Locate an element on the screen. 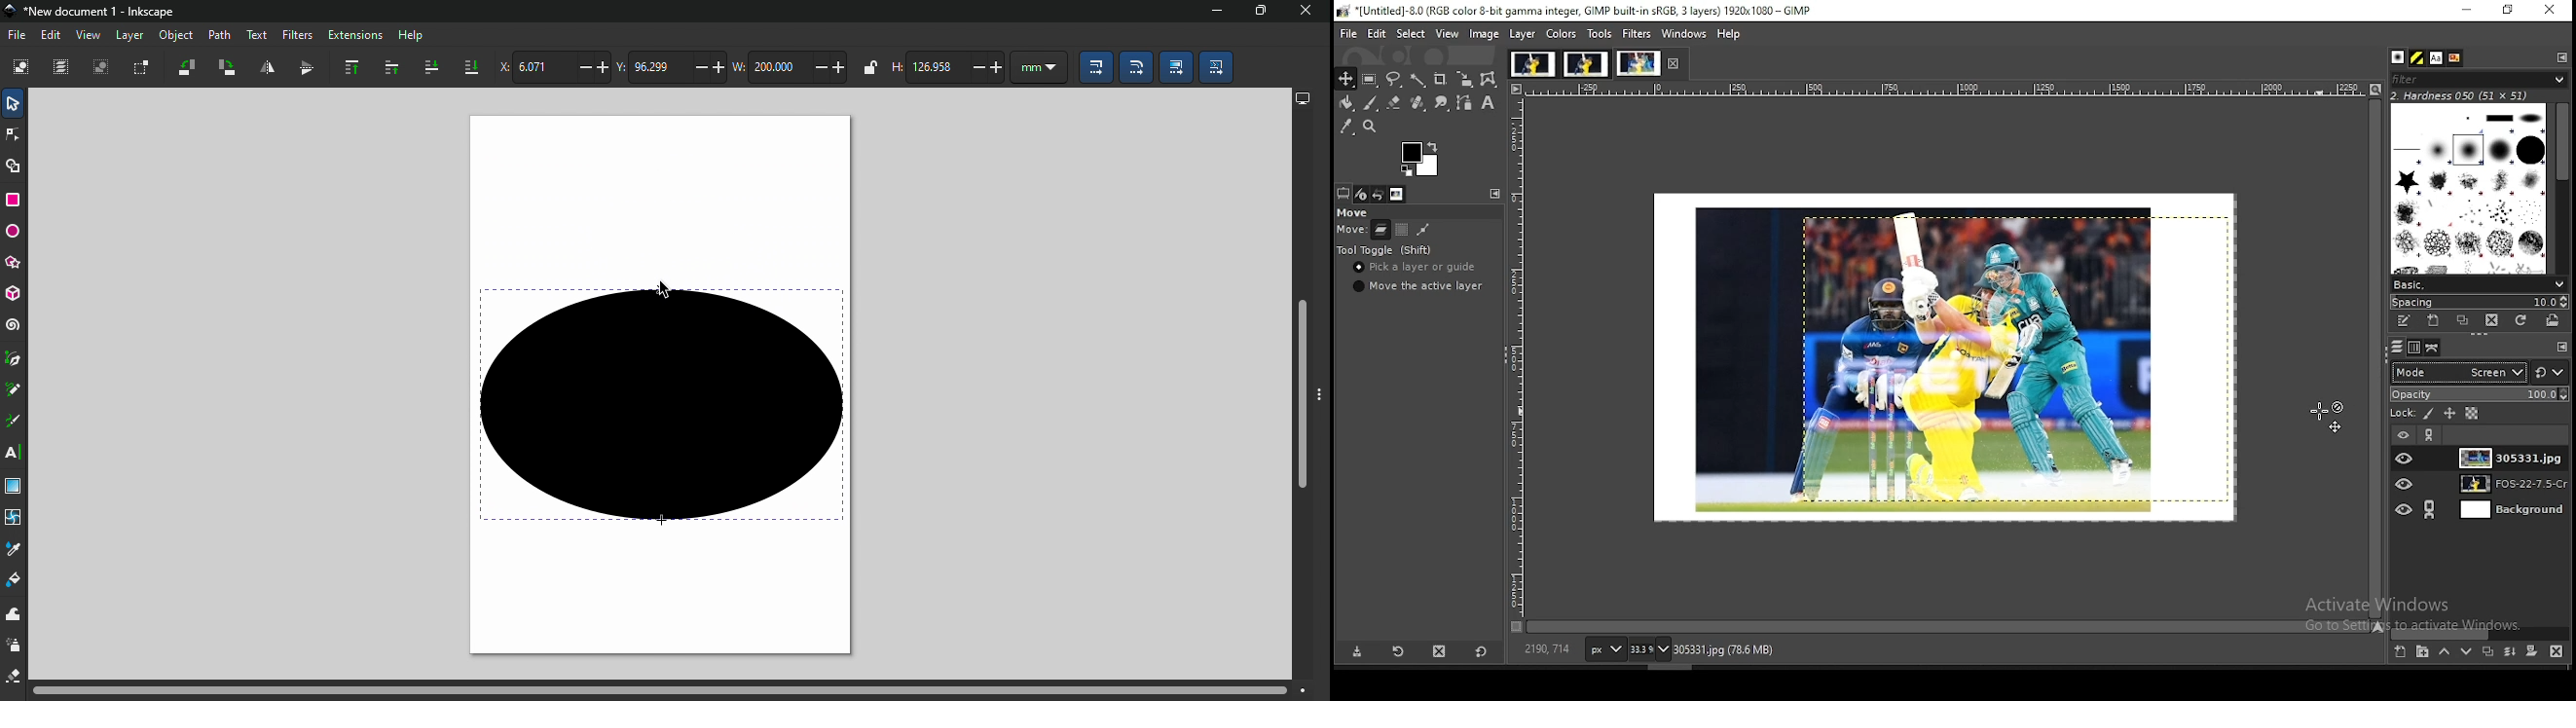  brushes is located at coordinates (2398, 57).